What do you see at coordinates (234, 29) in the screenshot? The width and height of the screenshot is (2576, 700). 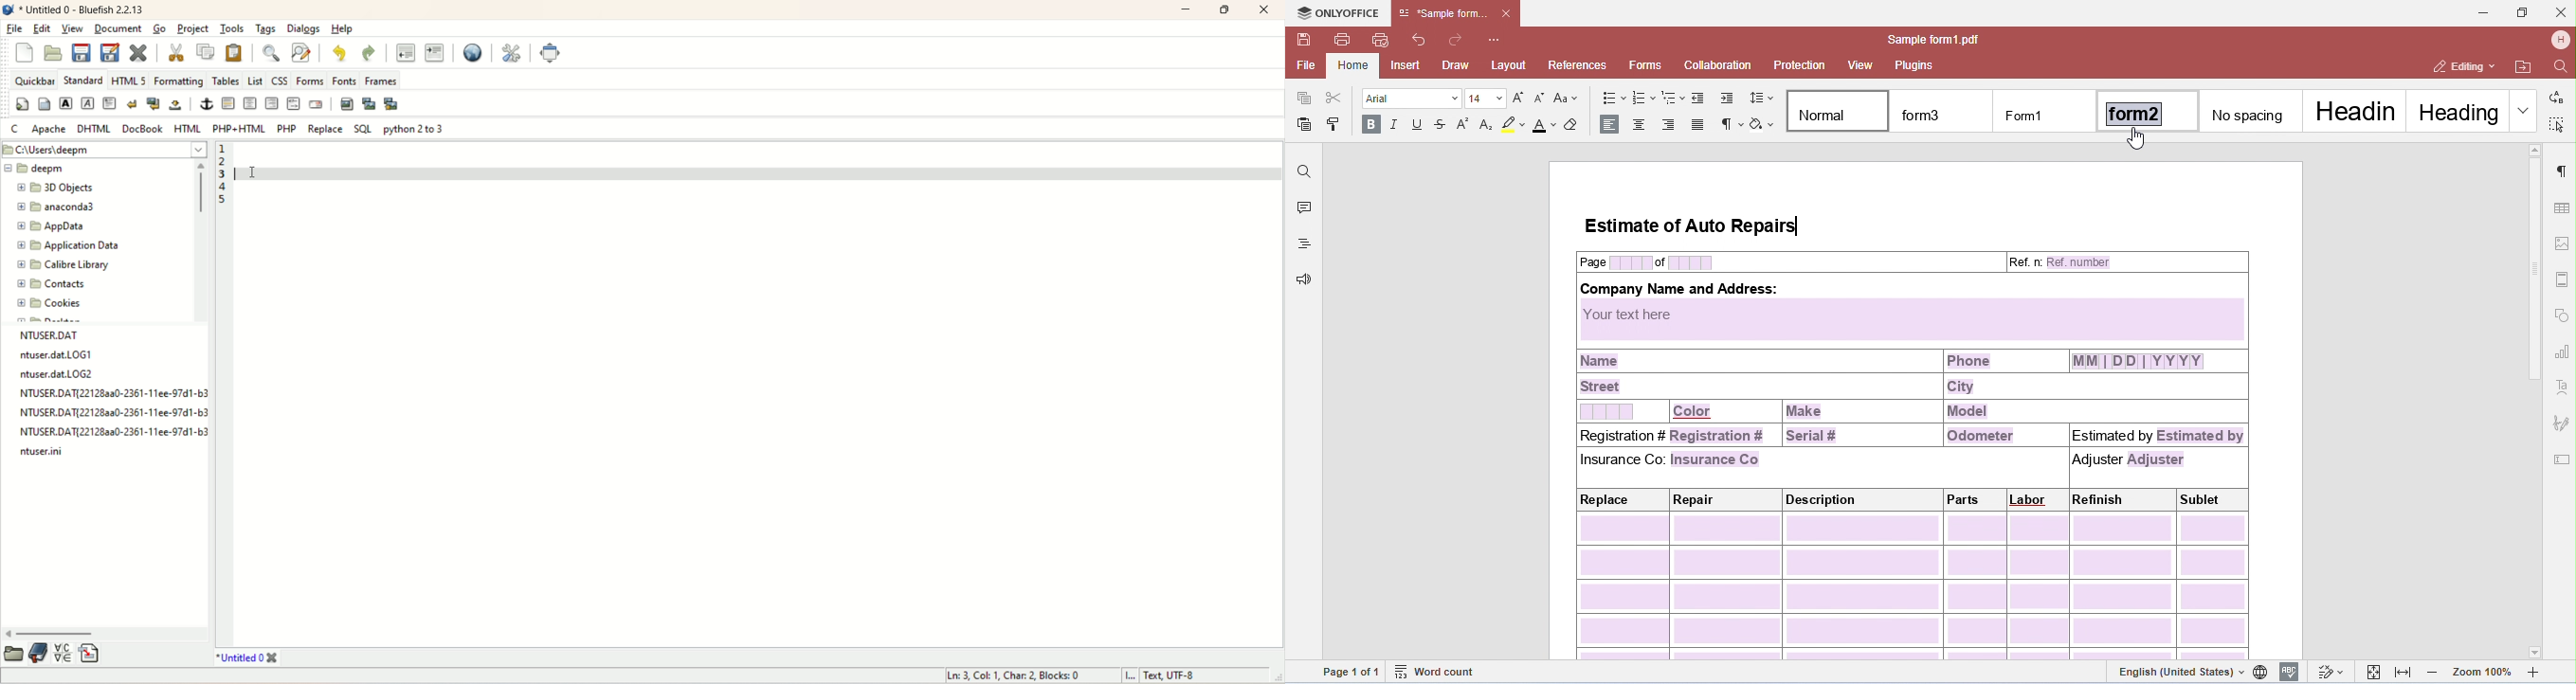 I see `tools` at bounding box center [234, 29].